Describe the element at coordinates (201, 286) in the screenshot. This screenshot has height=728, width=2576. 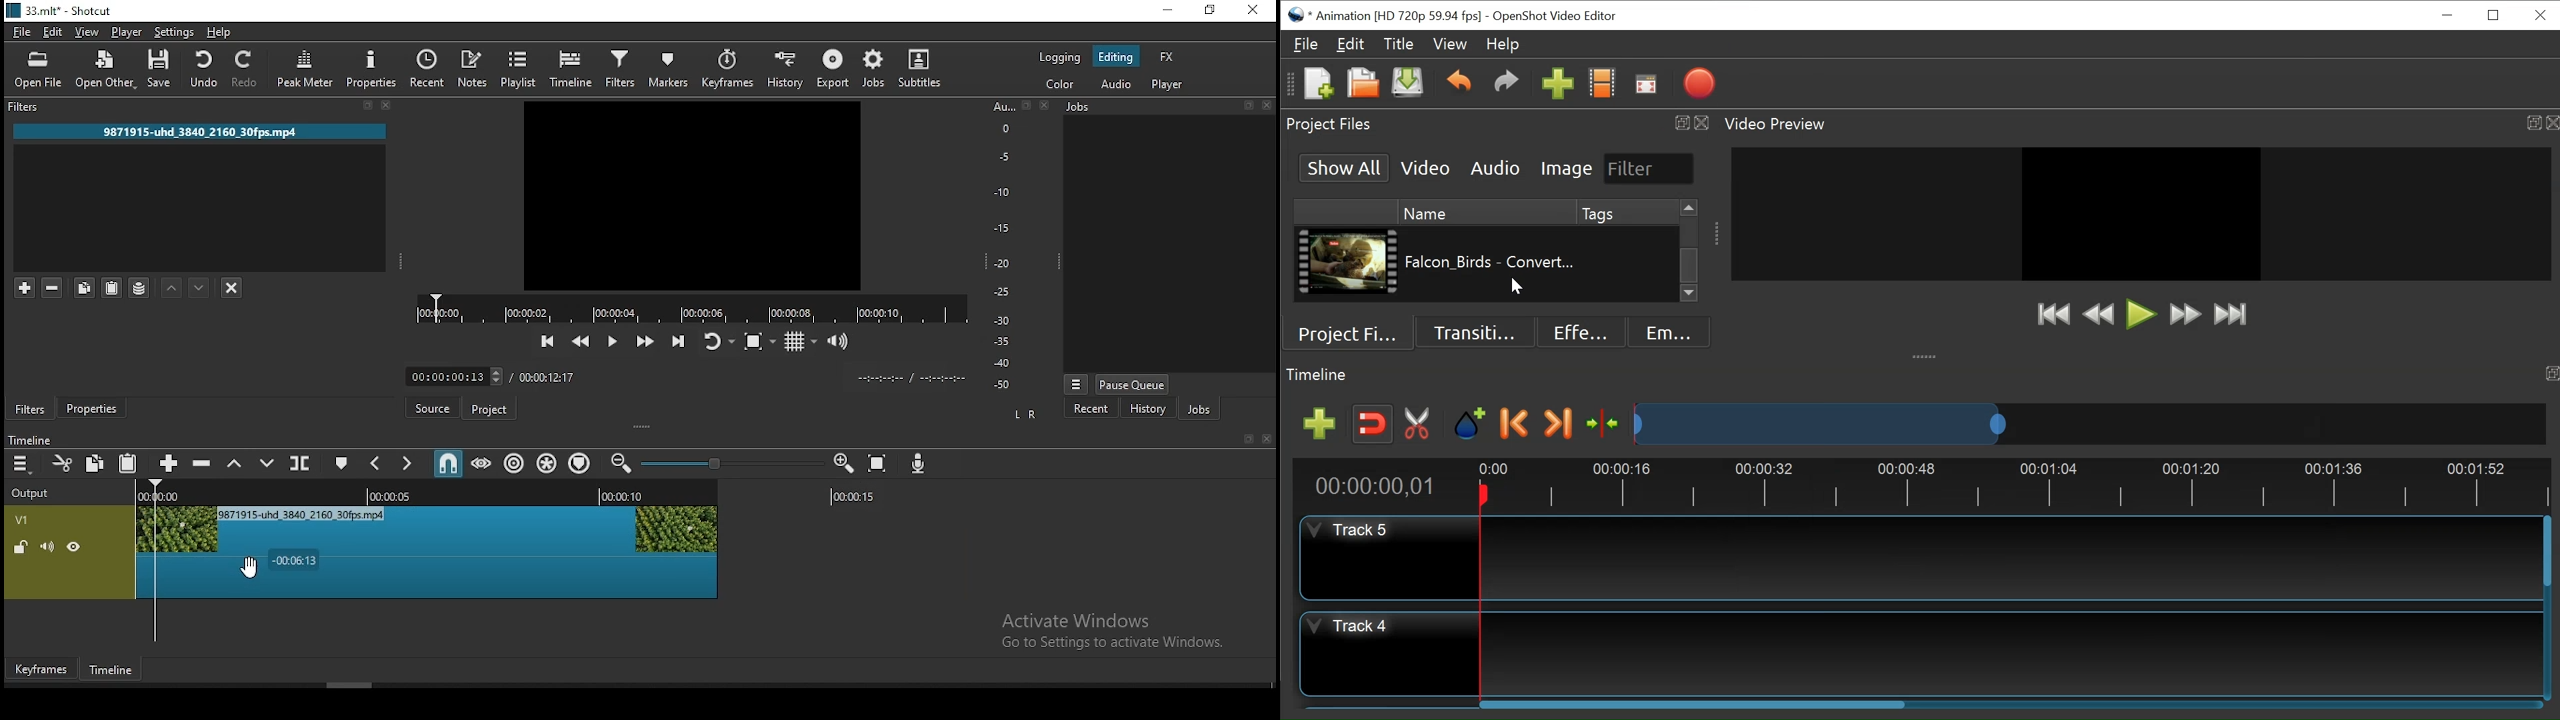
I see `move filter down` at that location.